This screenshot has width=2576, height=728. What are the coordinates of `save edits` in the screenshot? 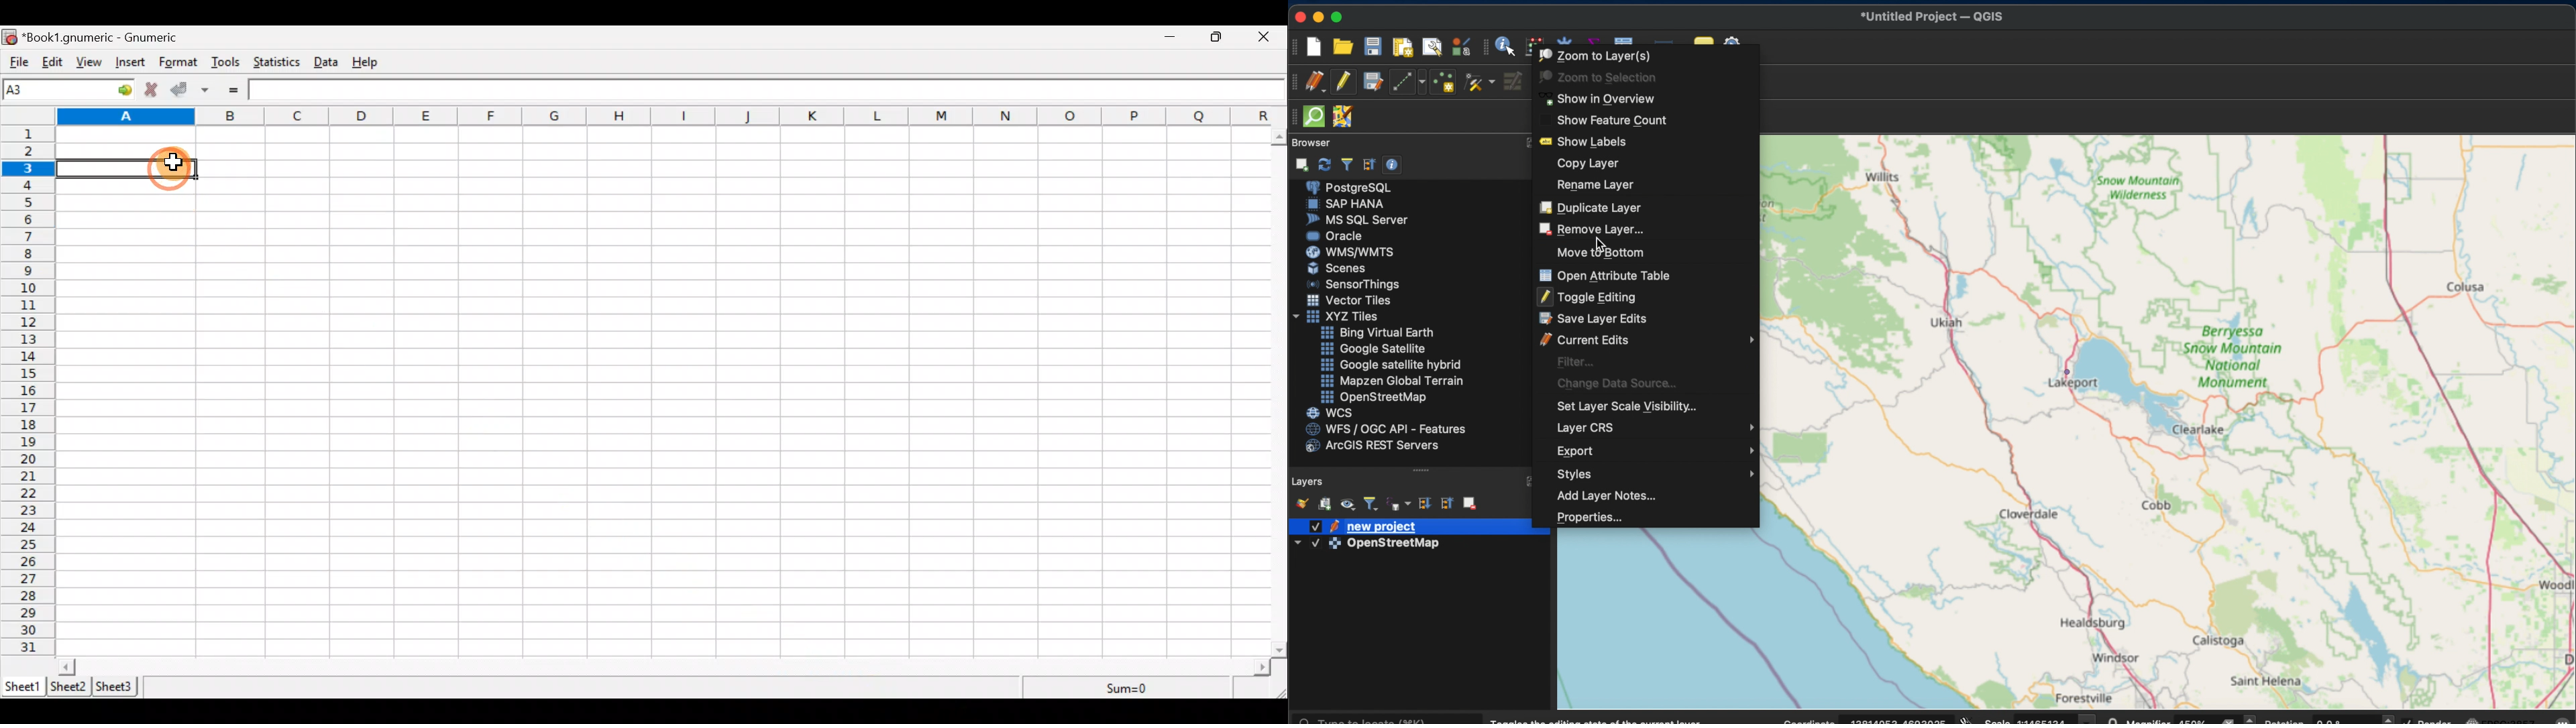 It's located at (1373, 83).